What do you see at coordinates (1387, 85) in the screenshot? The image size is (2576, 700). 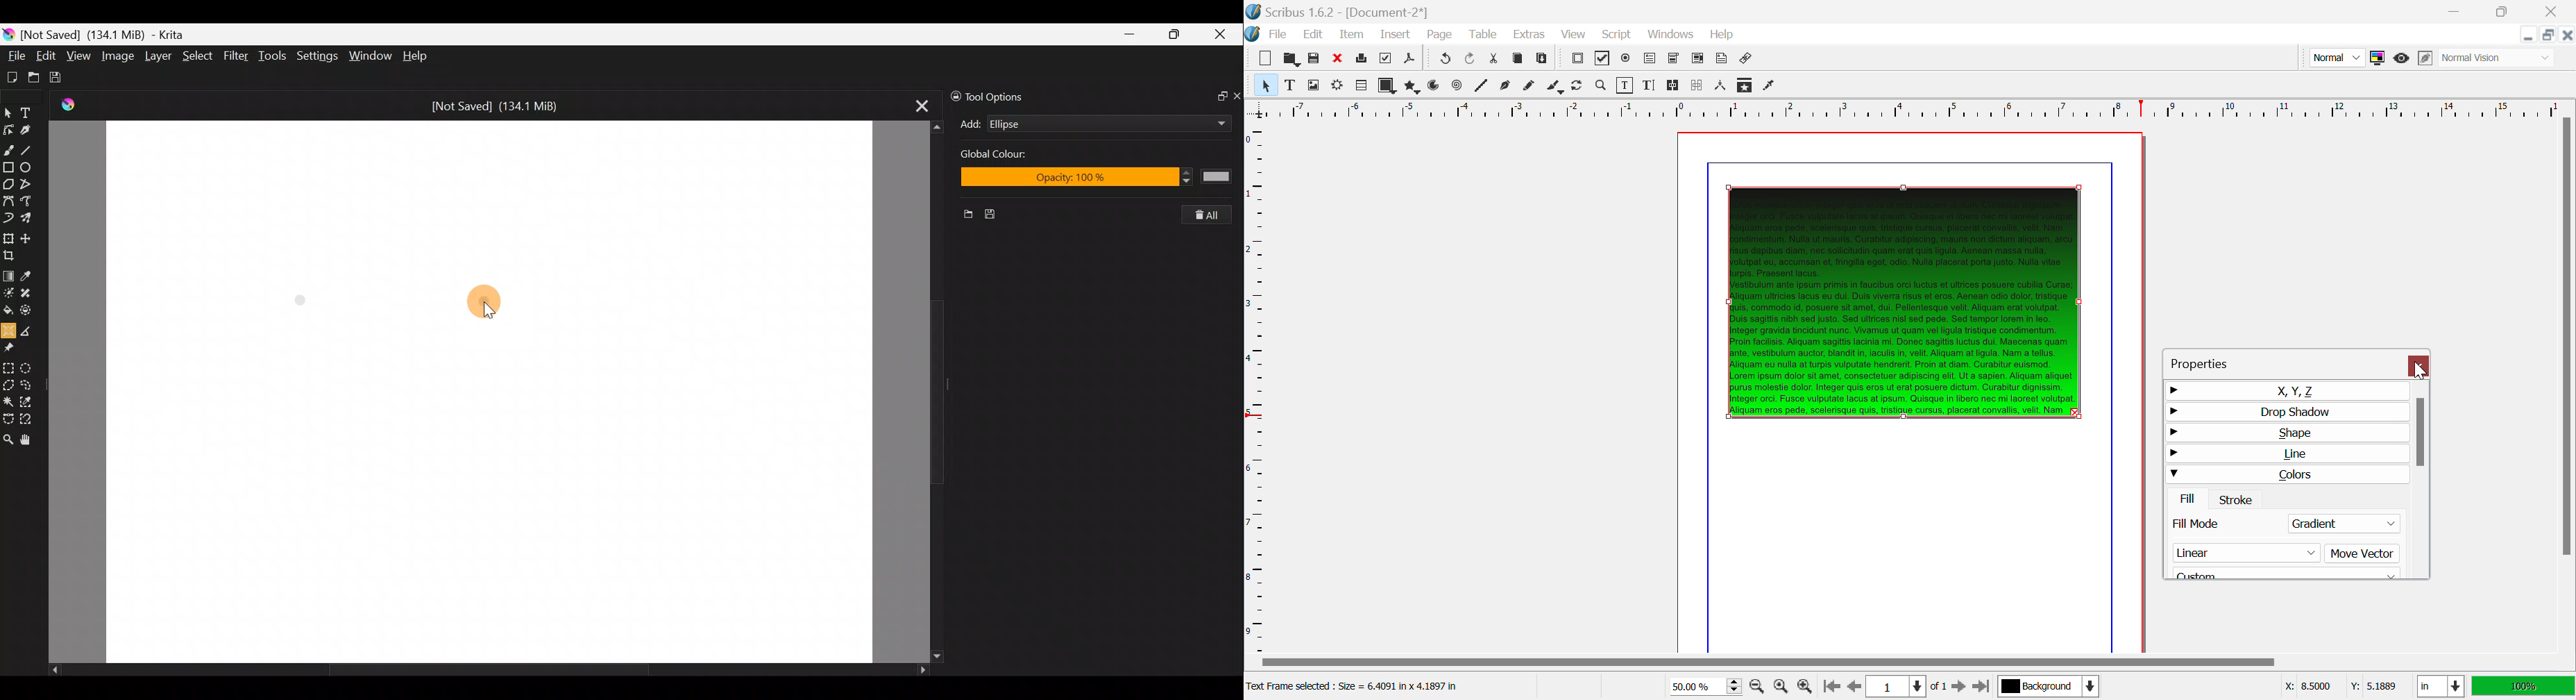 I see `Shapes` at bounding box center [1387, 85].